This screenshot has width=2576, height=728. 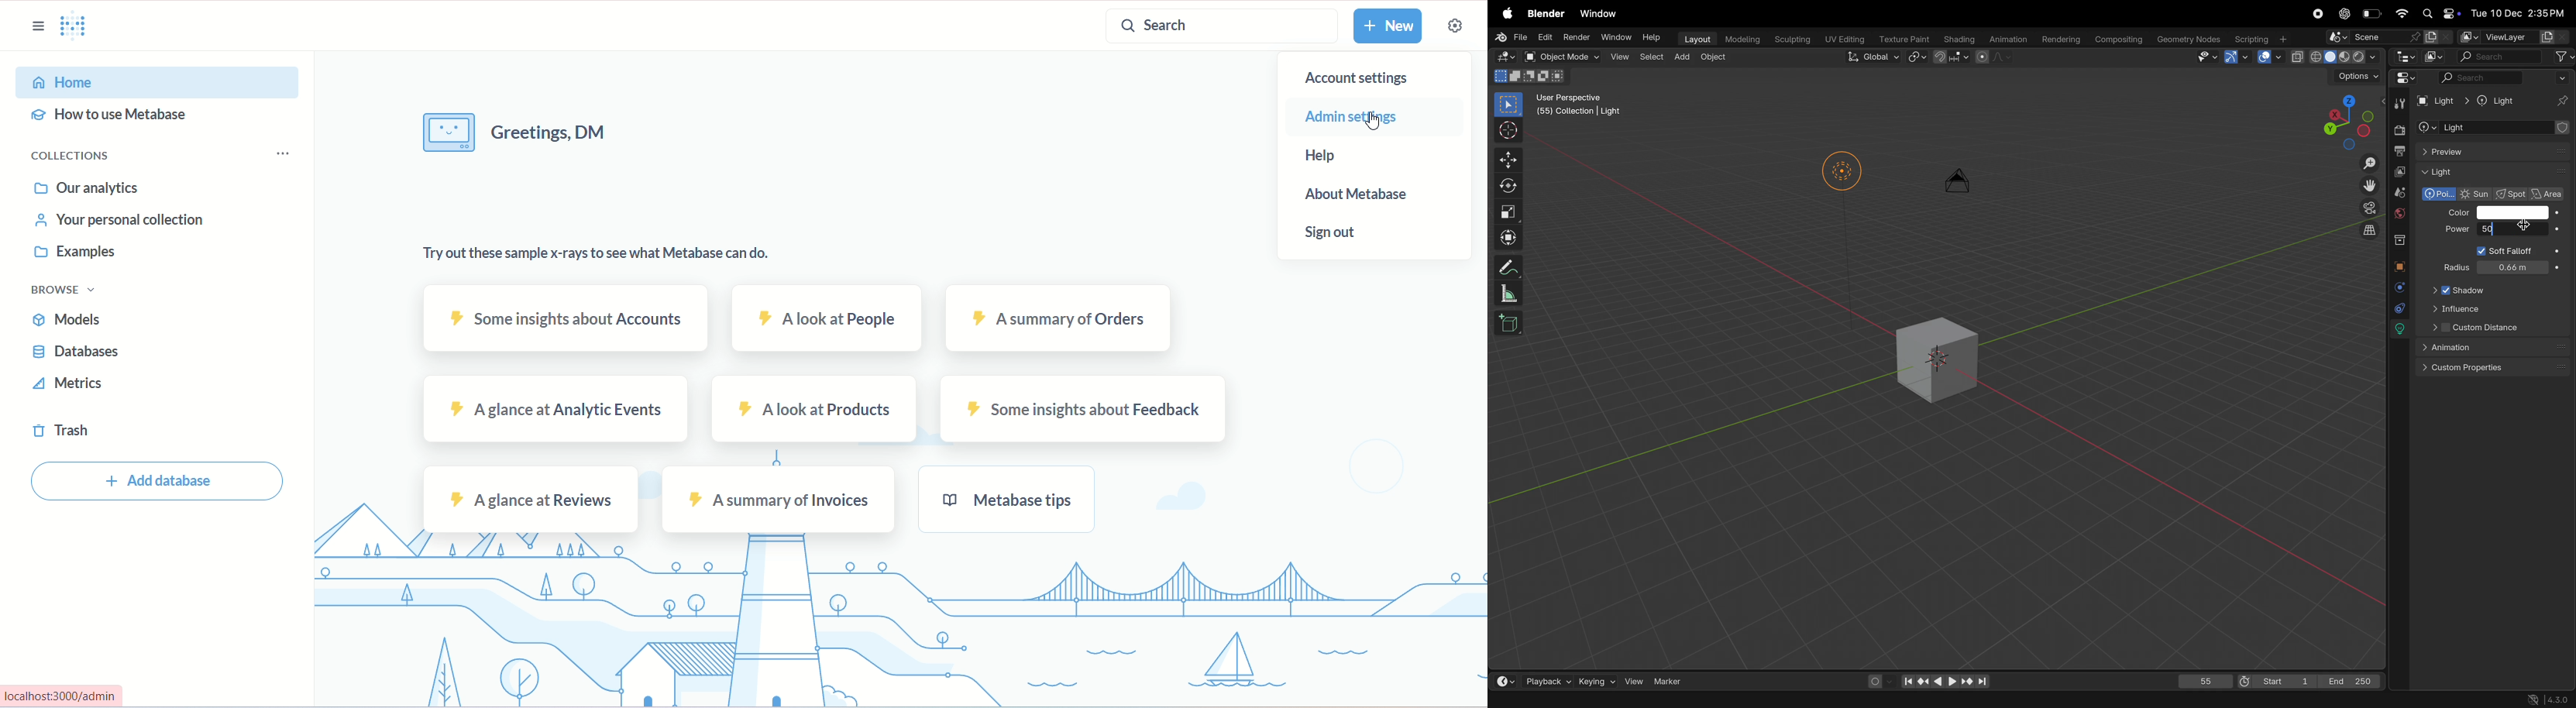 What do you see at coordinates (1742, 40) in the screenshot?
I see `modelling` at bounding box center [1742, 40].